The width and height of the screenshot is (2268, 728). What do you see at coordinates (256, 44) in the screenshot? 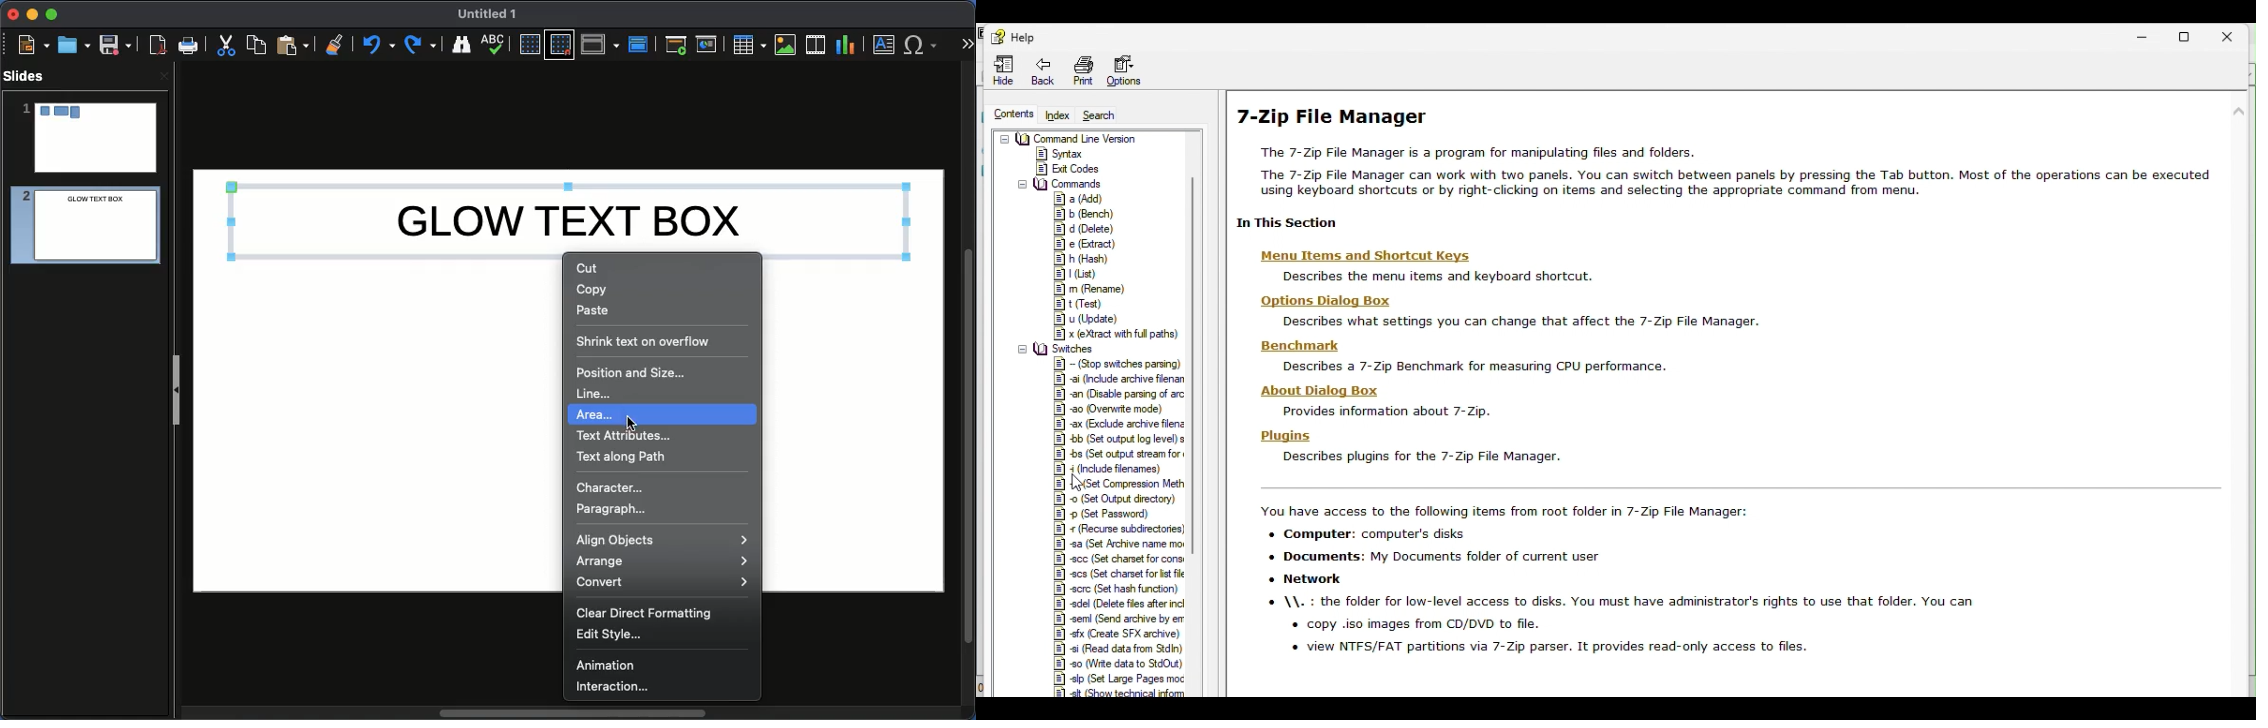
I see `Copy` at bounding box center [256, 44].